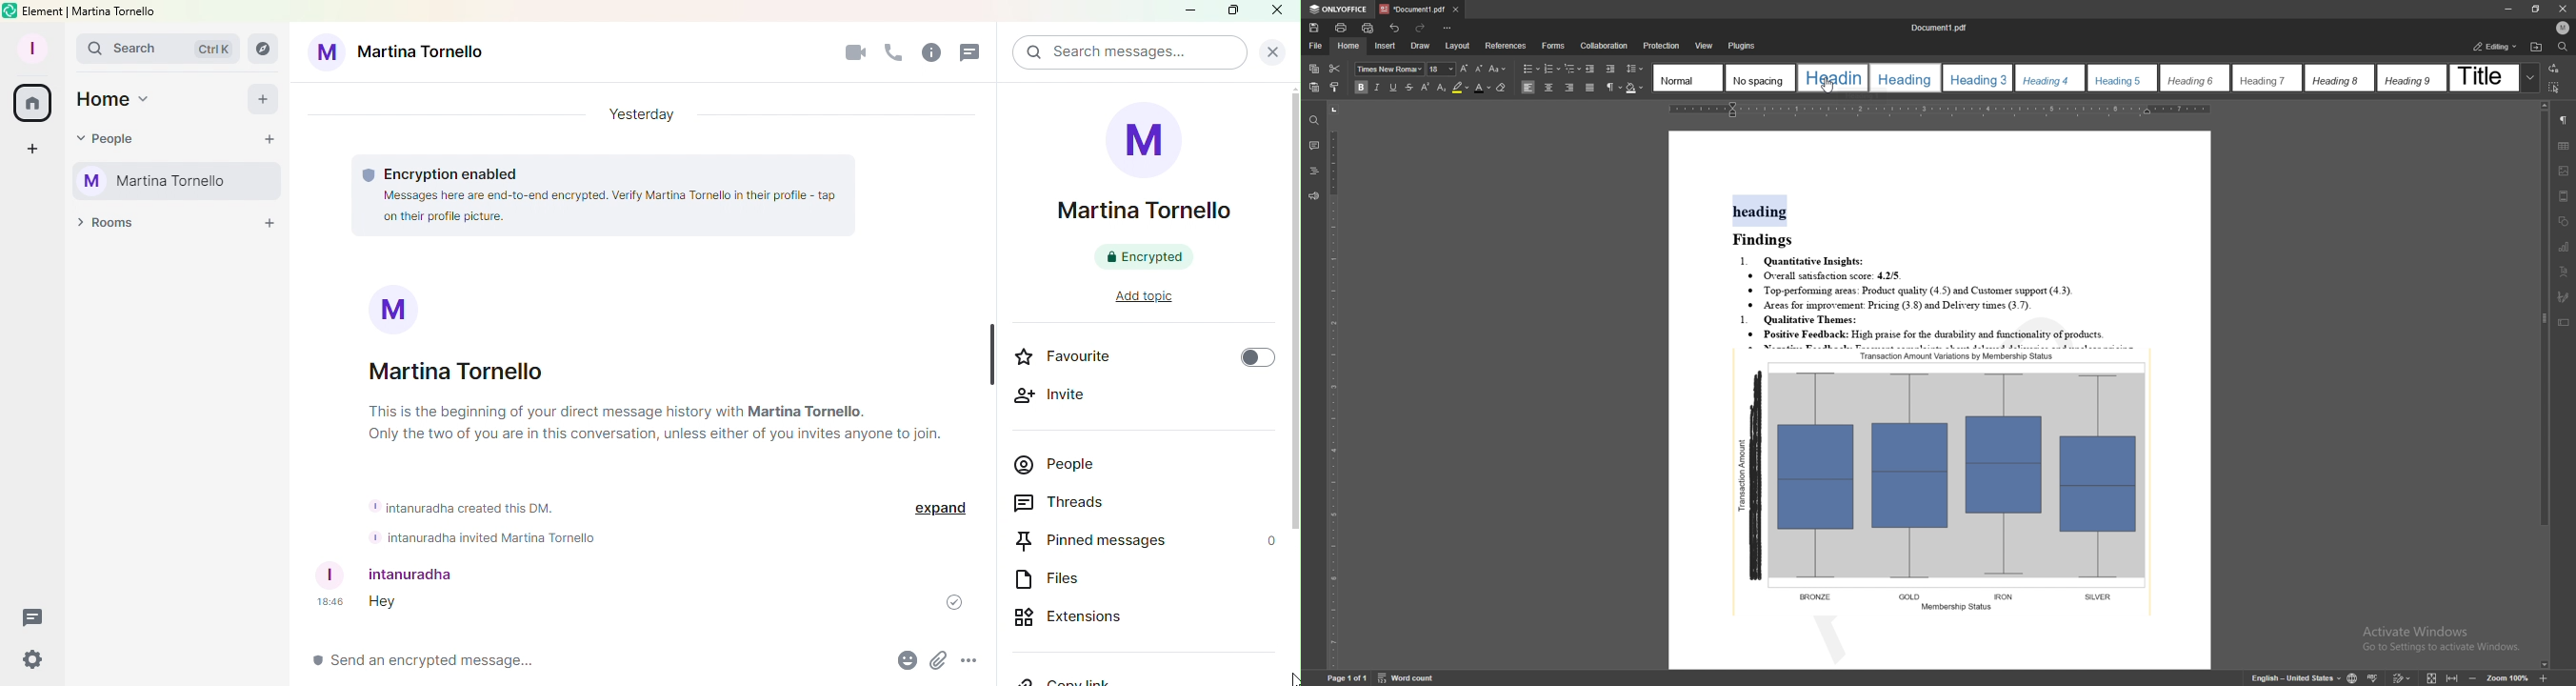  I want to click on Start chat, so click(272, 139).